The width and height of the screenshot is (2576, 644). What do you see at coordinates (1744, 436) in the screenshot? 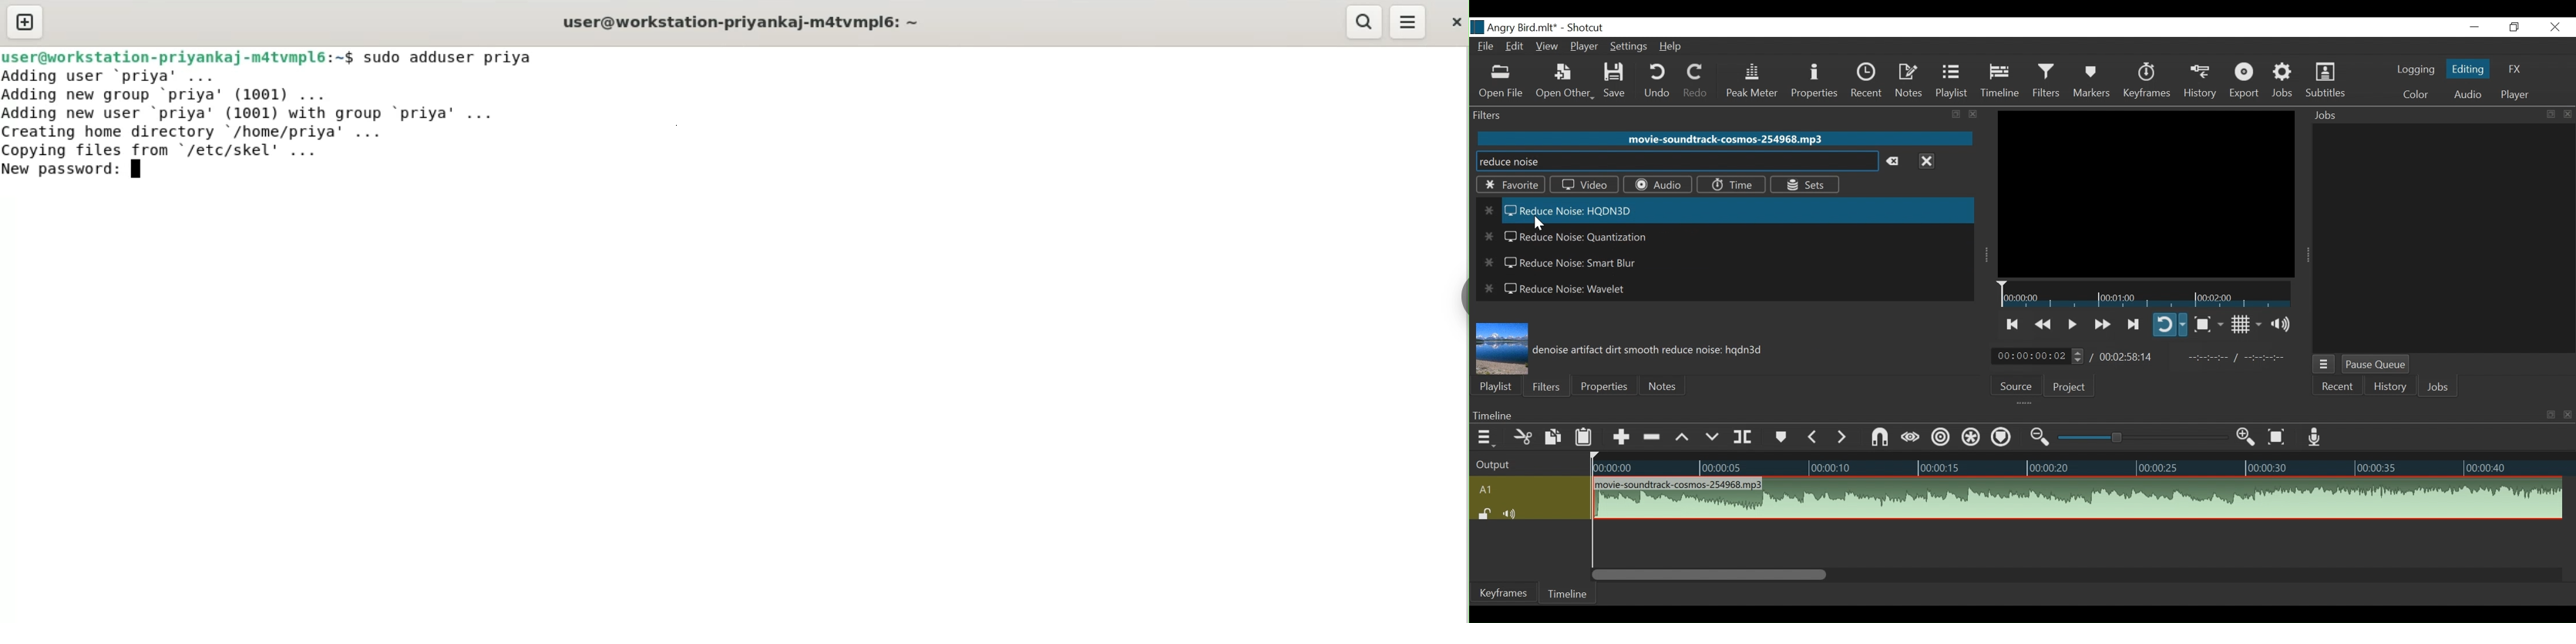
I see `Split at playhead` at bounding box center [1744, 436].